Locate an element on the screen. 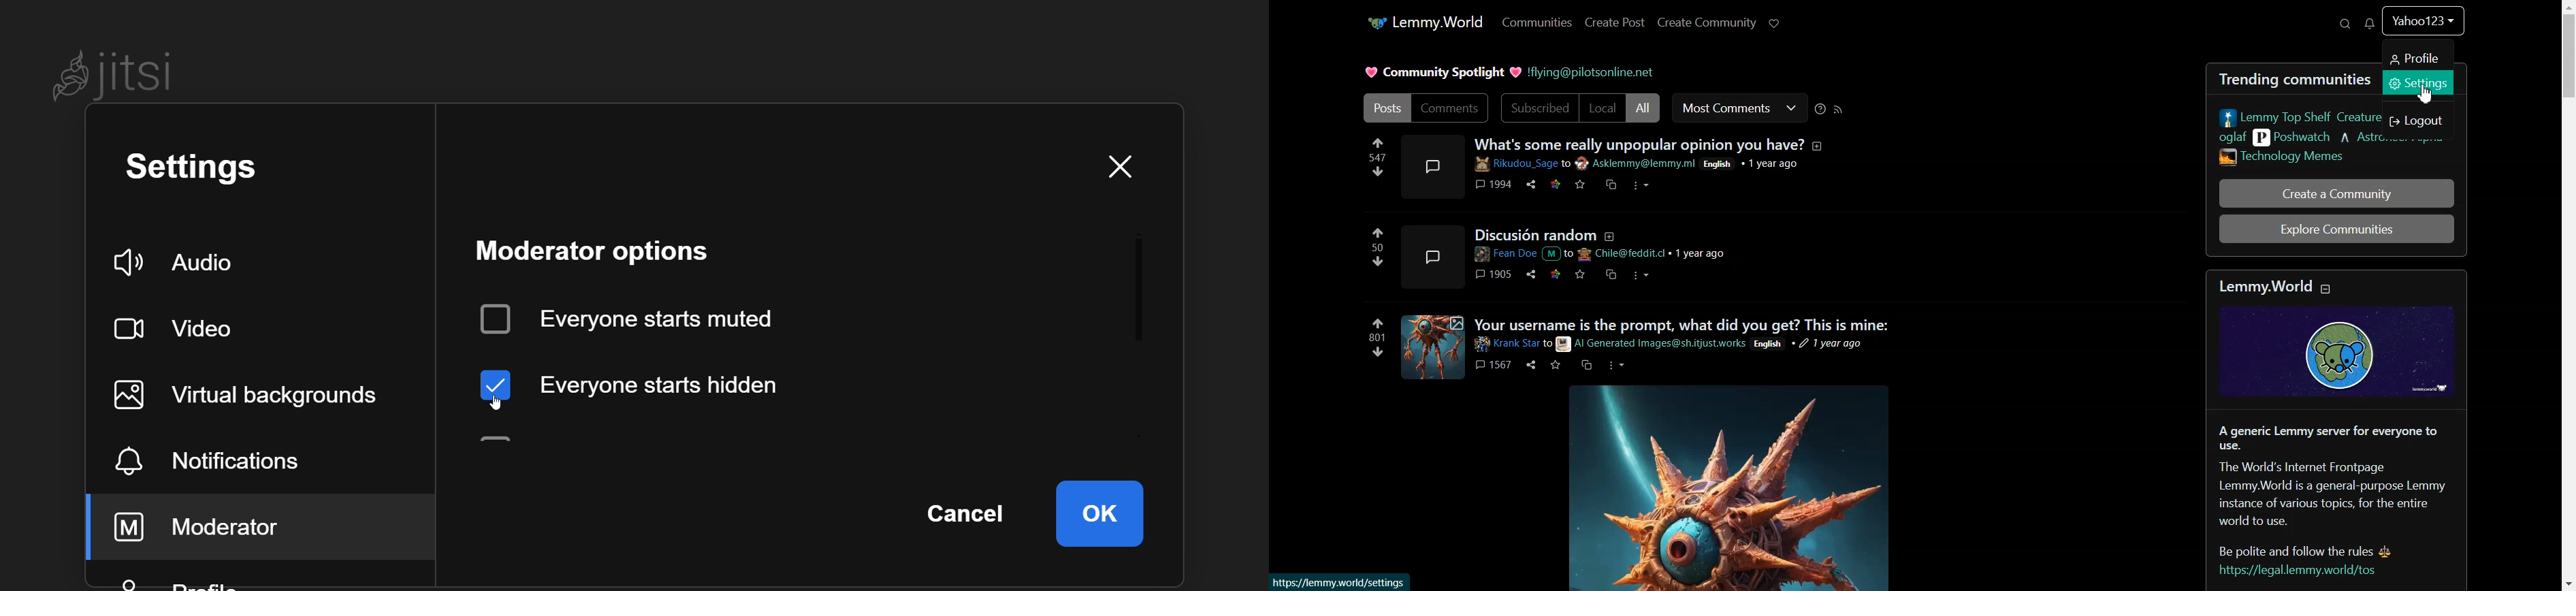 This screenshot has width=2576, height=616. Home Page is located at coordinates (1423, 22).